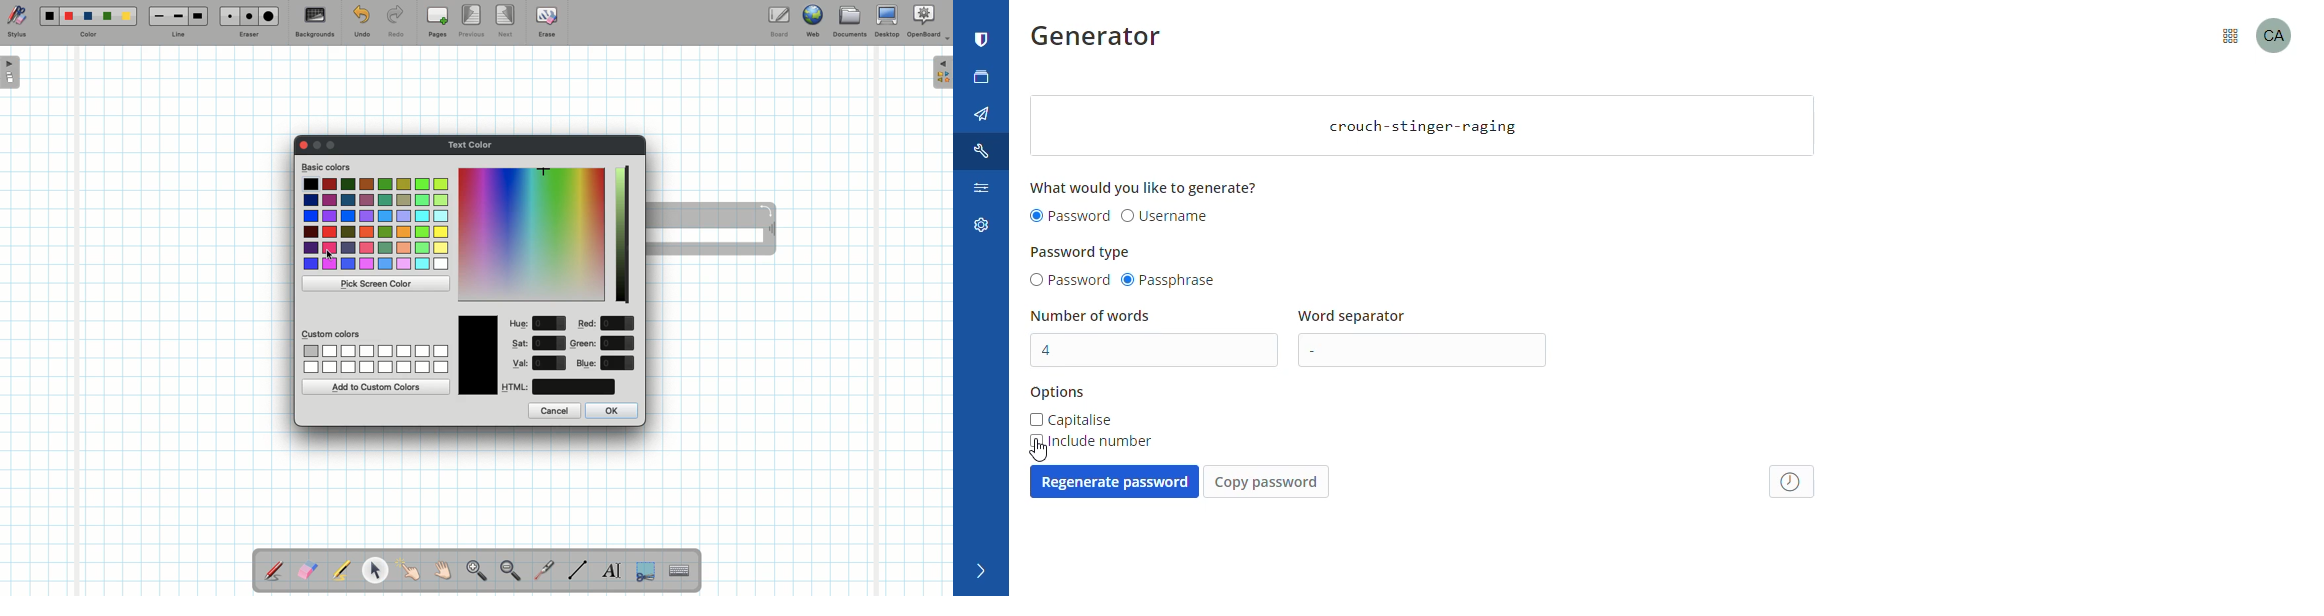 The height and width of the screenshot is (616, 2324). I want to click on value, so click(619, 343).